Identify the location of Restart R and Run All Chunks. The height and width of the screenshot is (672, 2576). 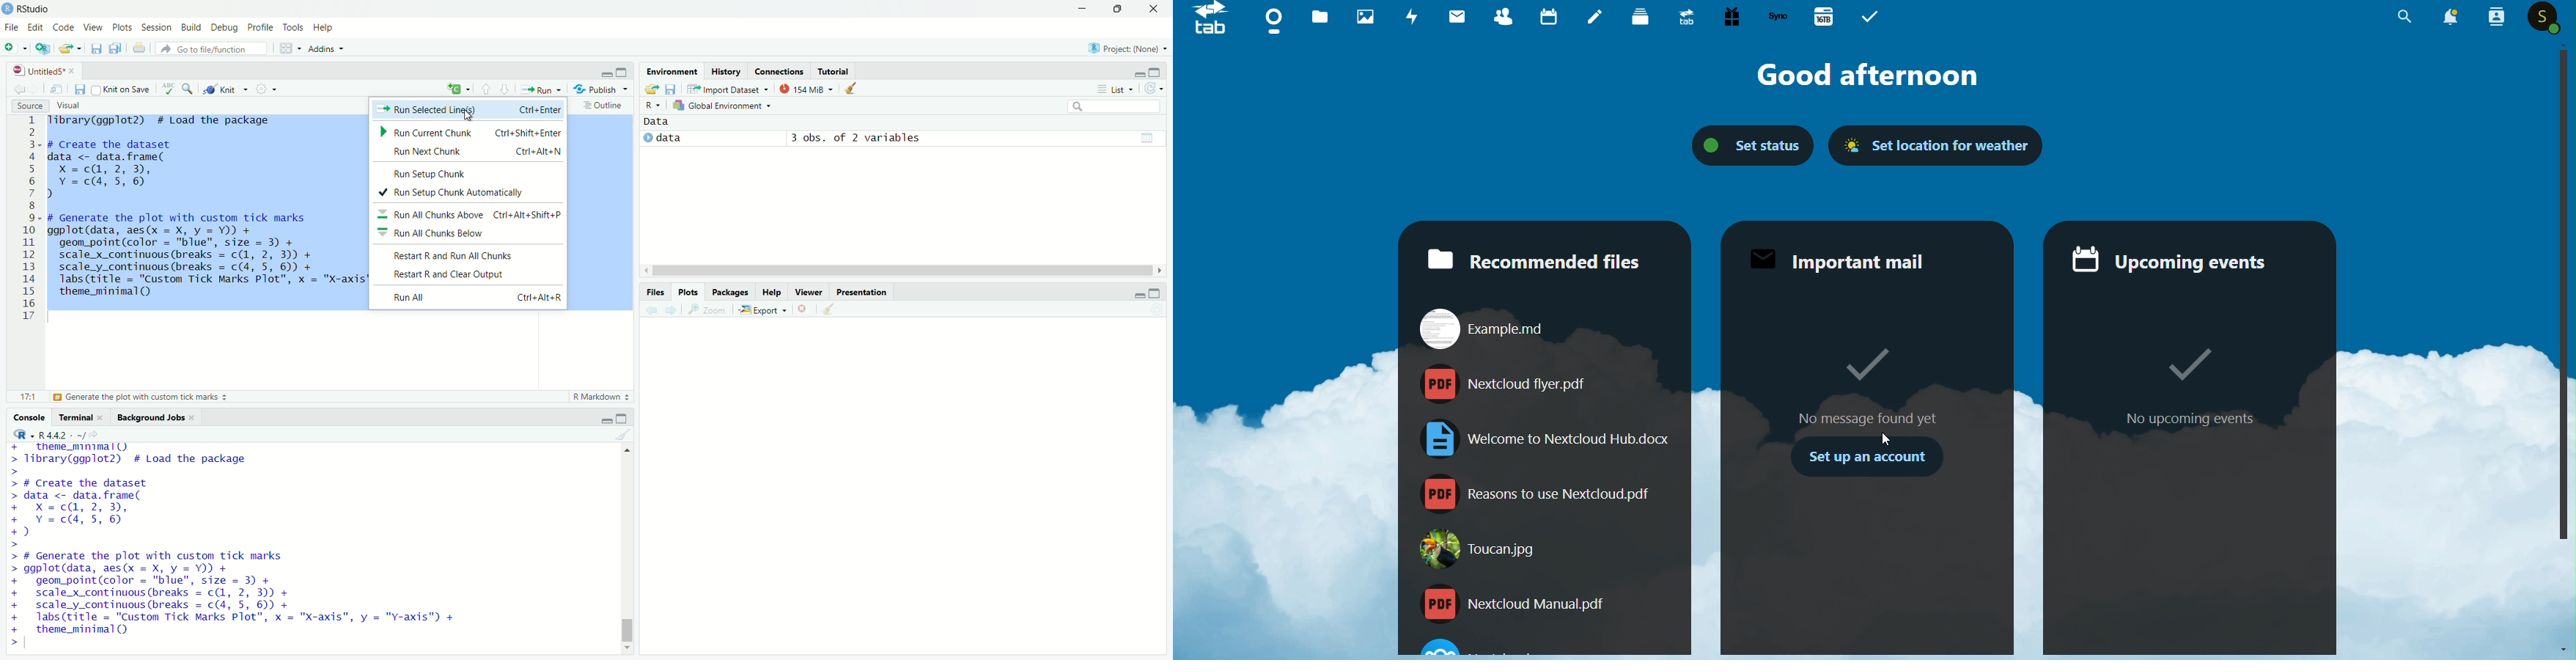
(472, 255).